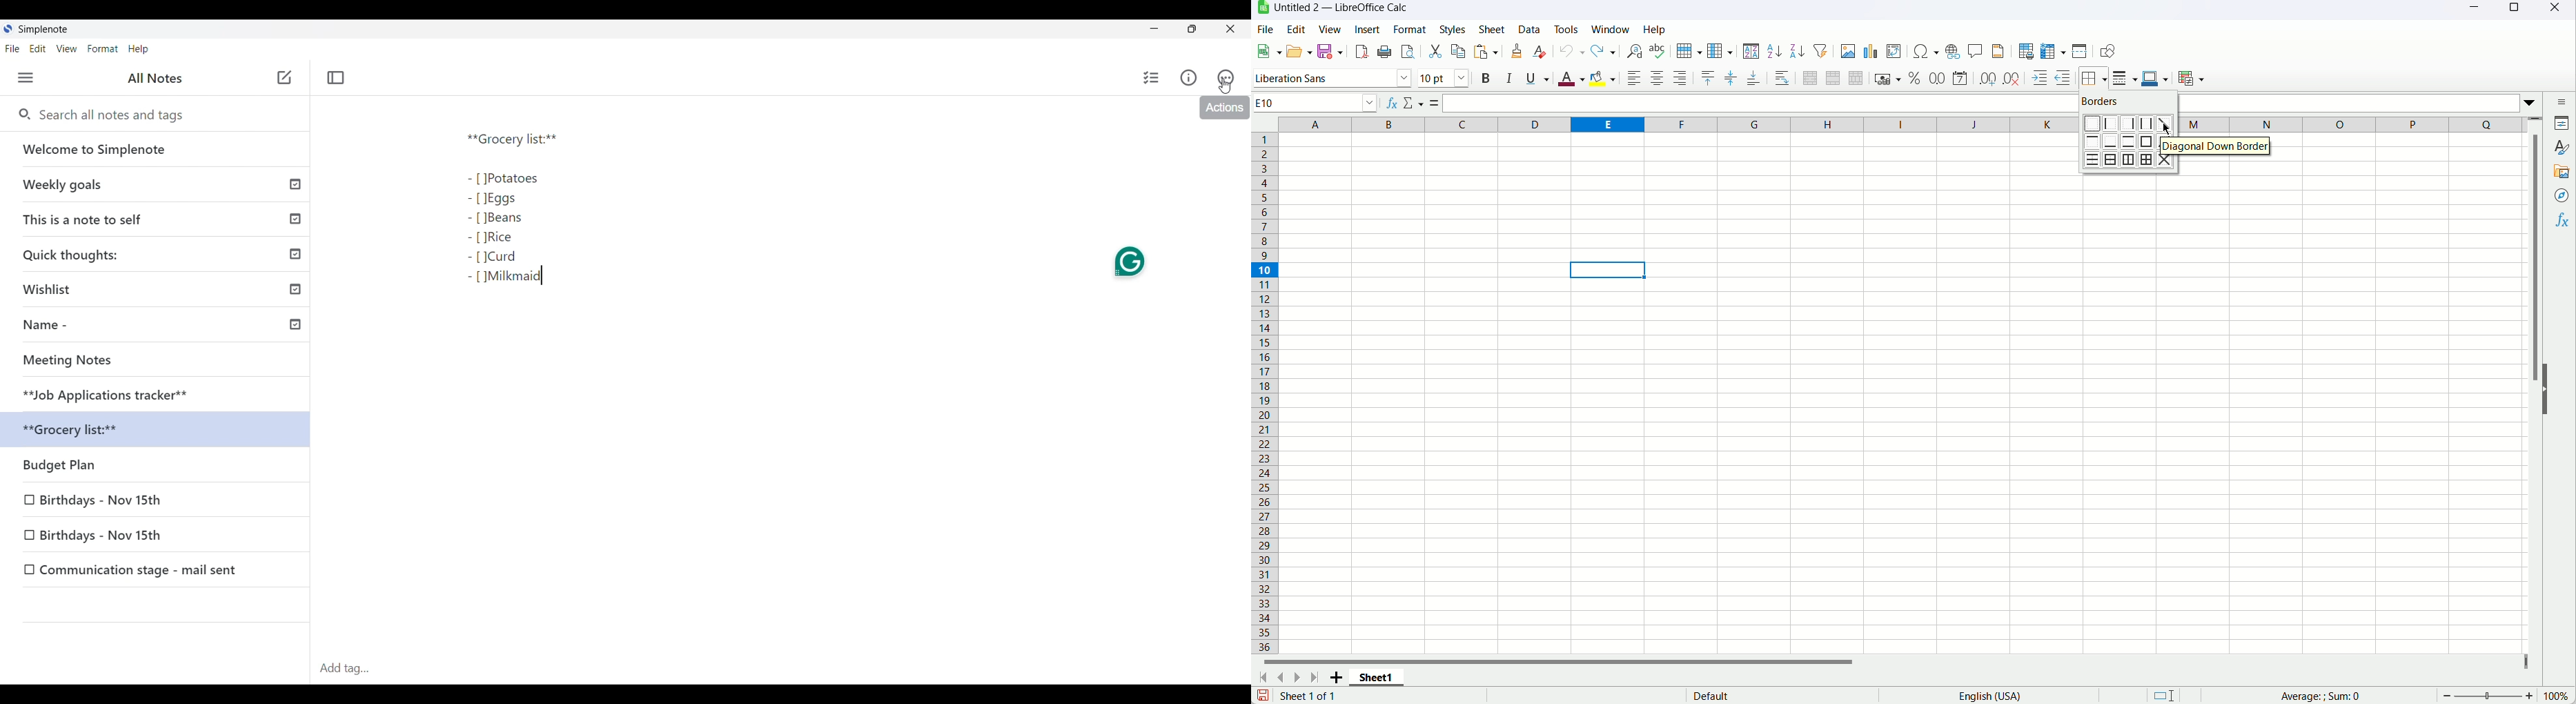 This screenshot has width=2576, height=728. What do you see at coordinates (1368, 28) in the screenshot?
I see `Insert` at bounding box center [1368, 28].